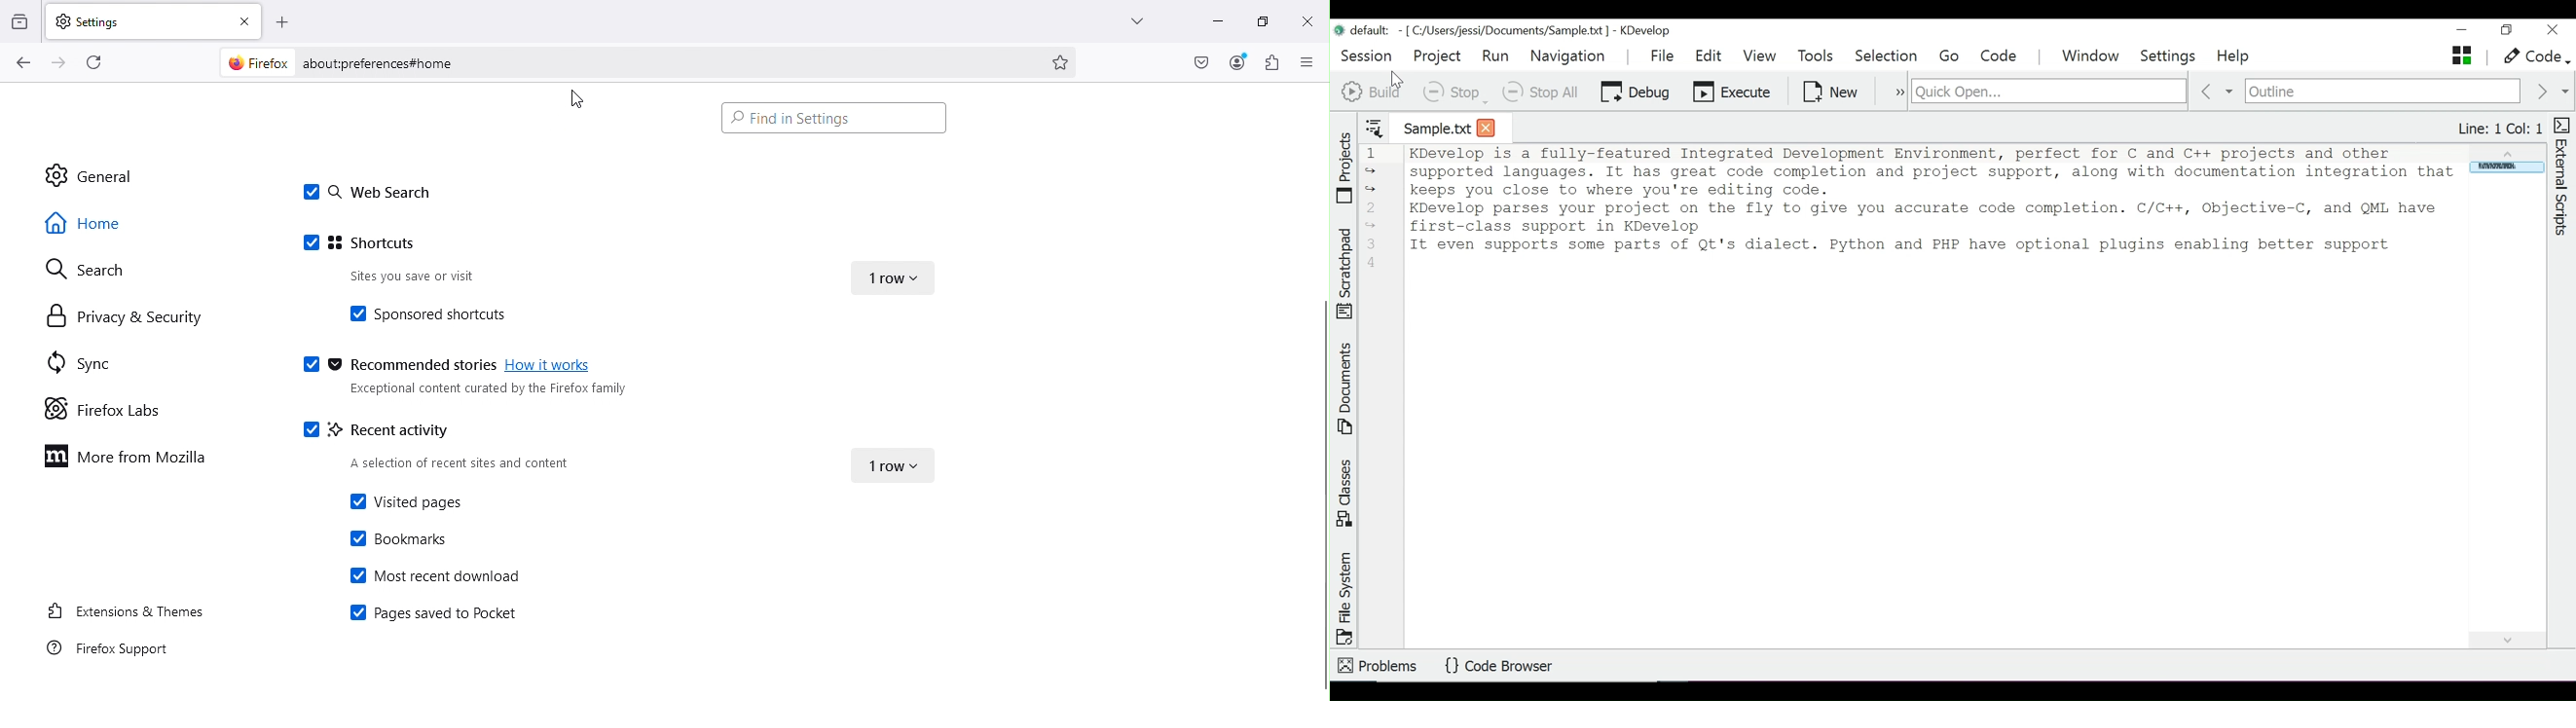  I want to click on Extensions, so click(1272, 62).